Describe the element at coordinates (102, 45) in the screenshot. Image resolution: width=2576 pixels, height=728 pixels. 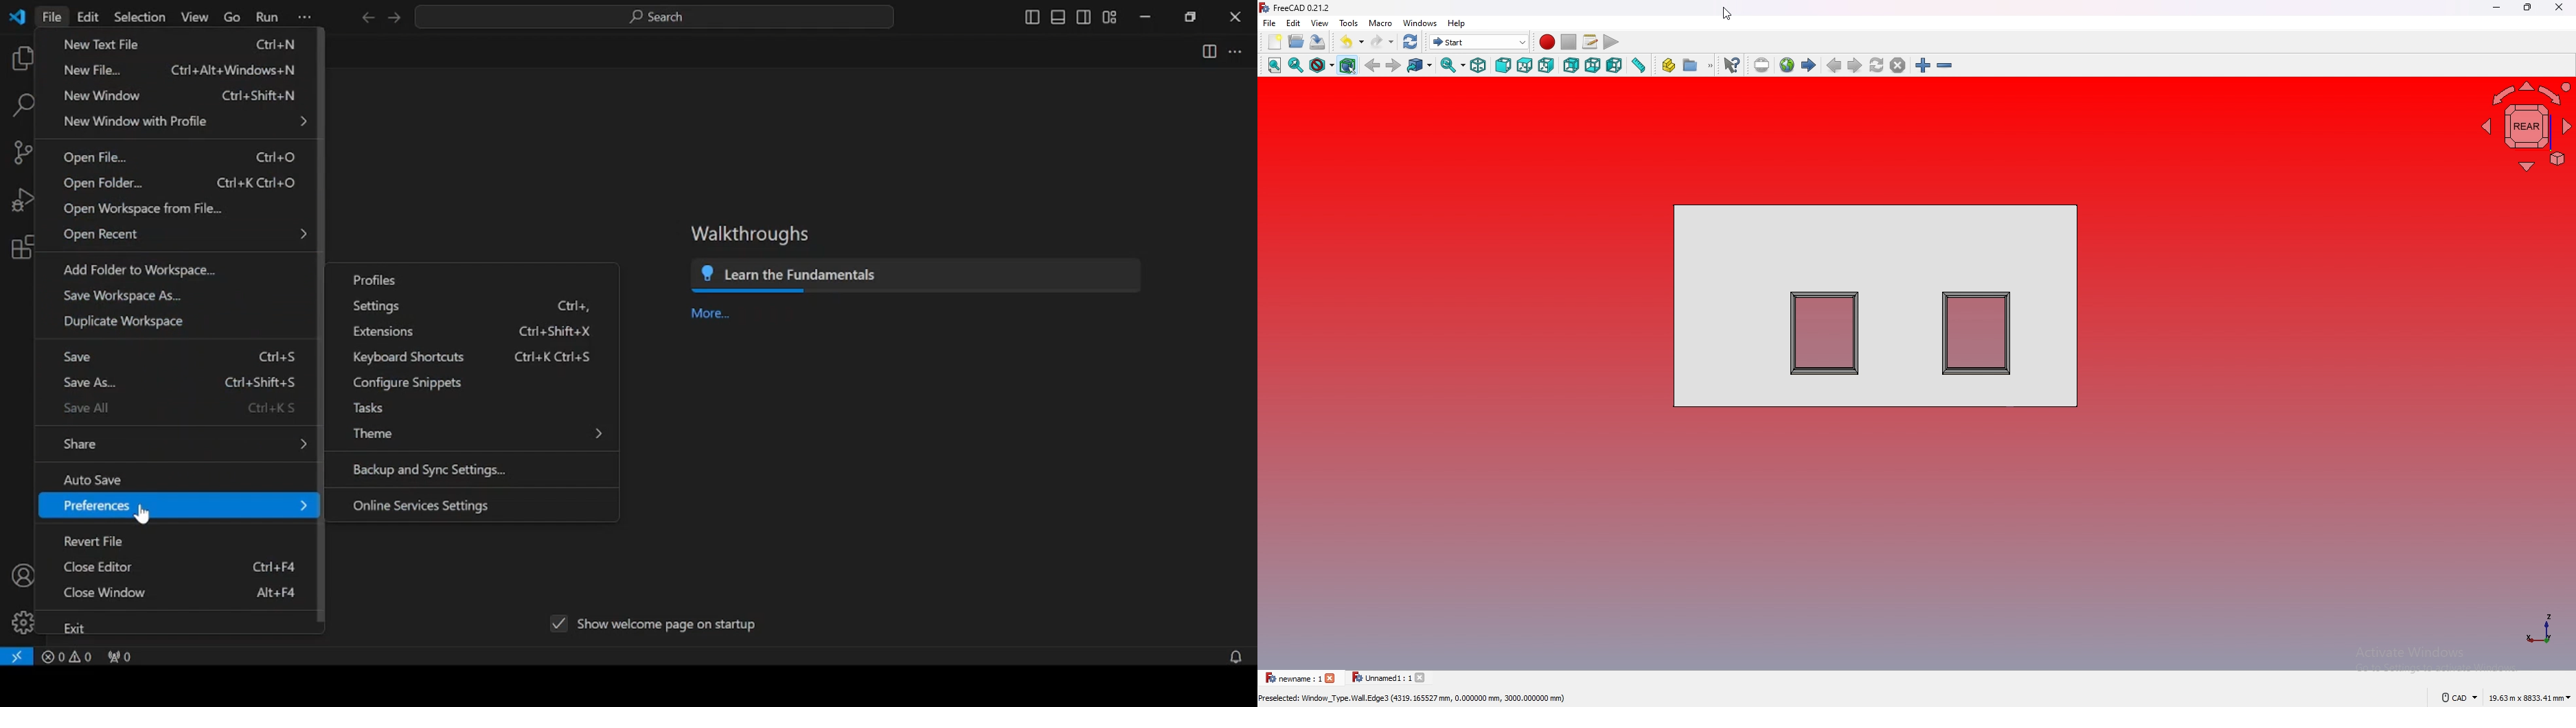
I see `new text file` at that location.